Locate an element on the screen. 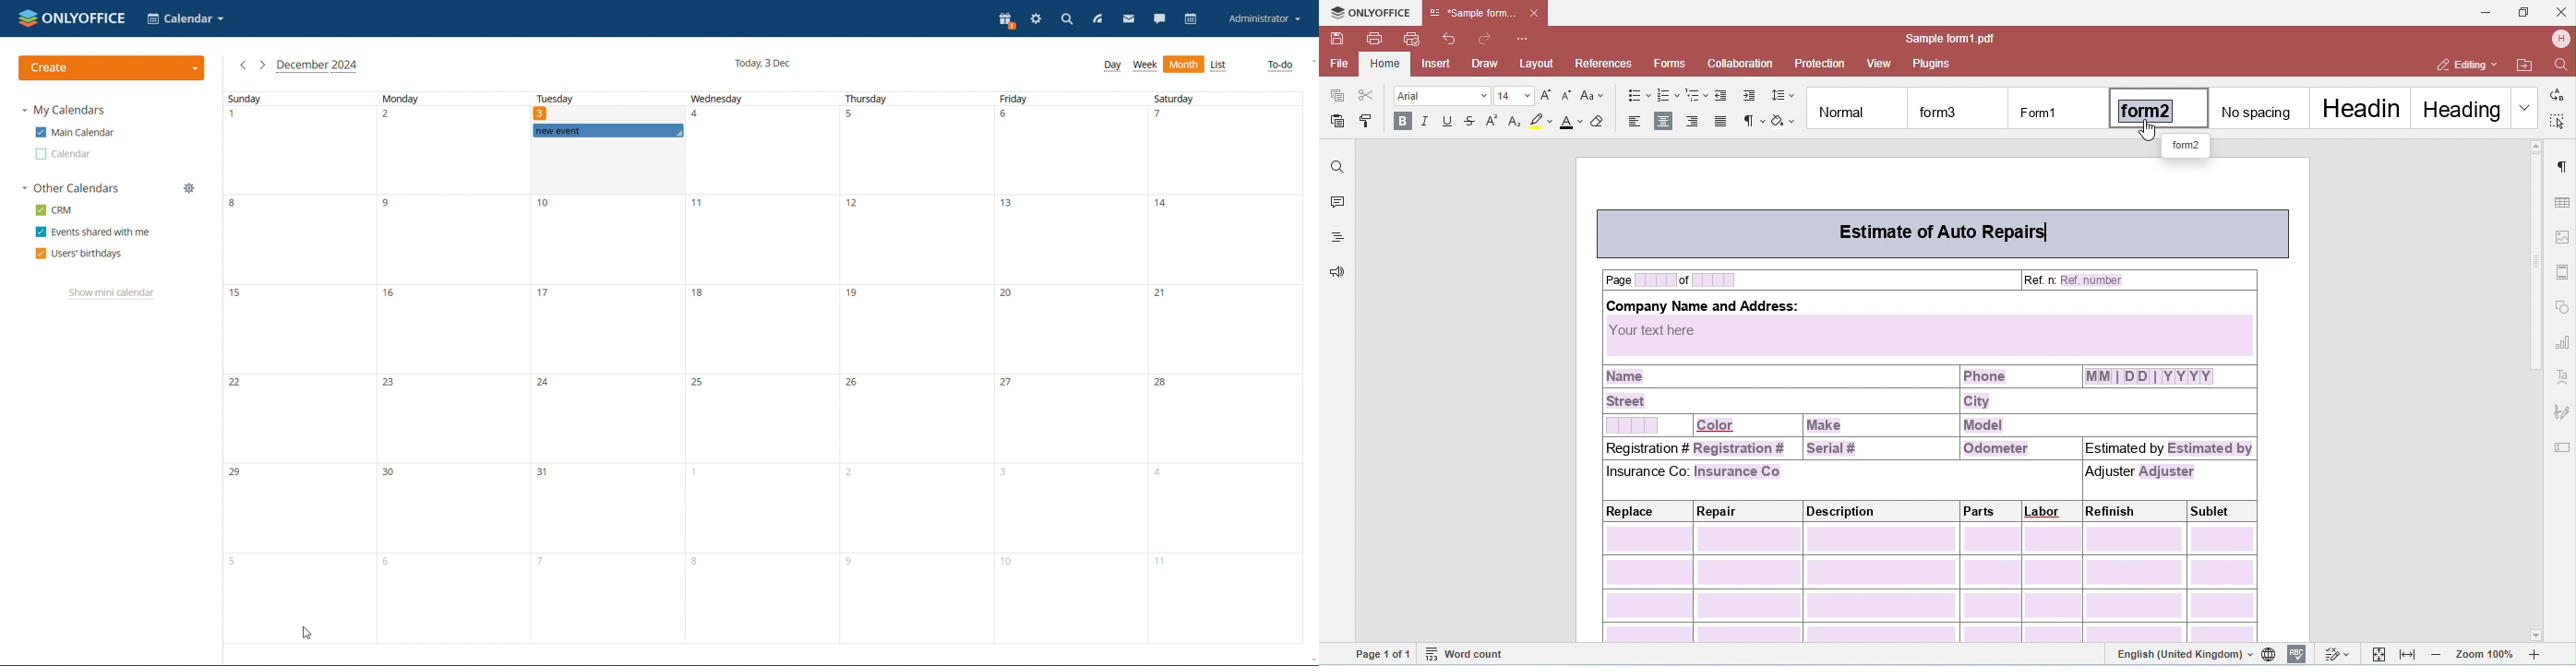  day view is located at coordinates (1114, 66).